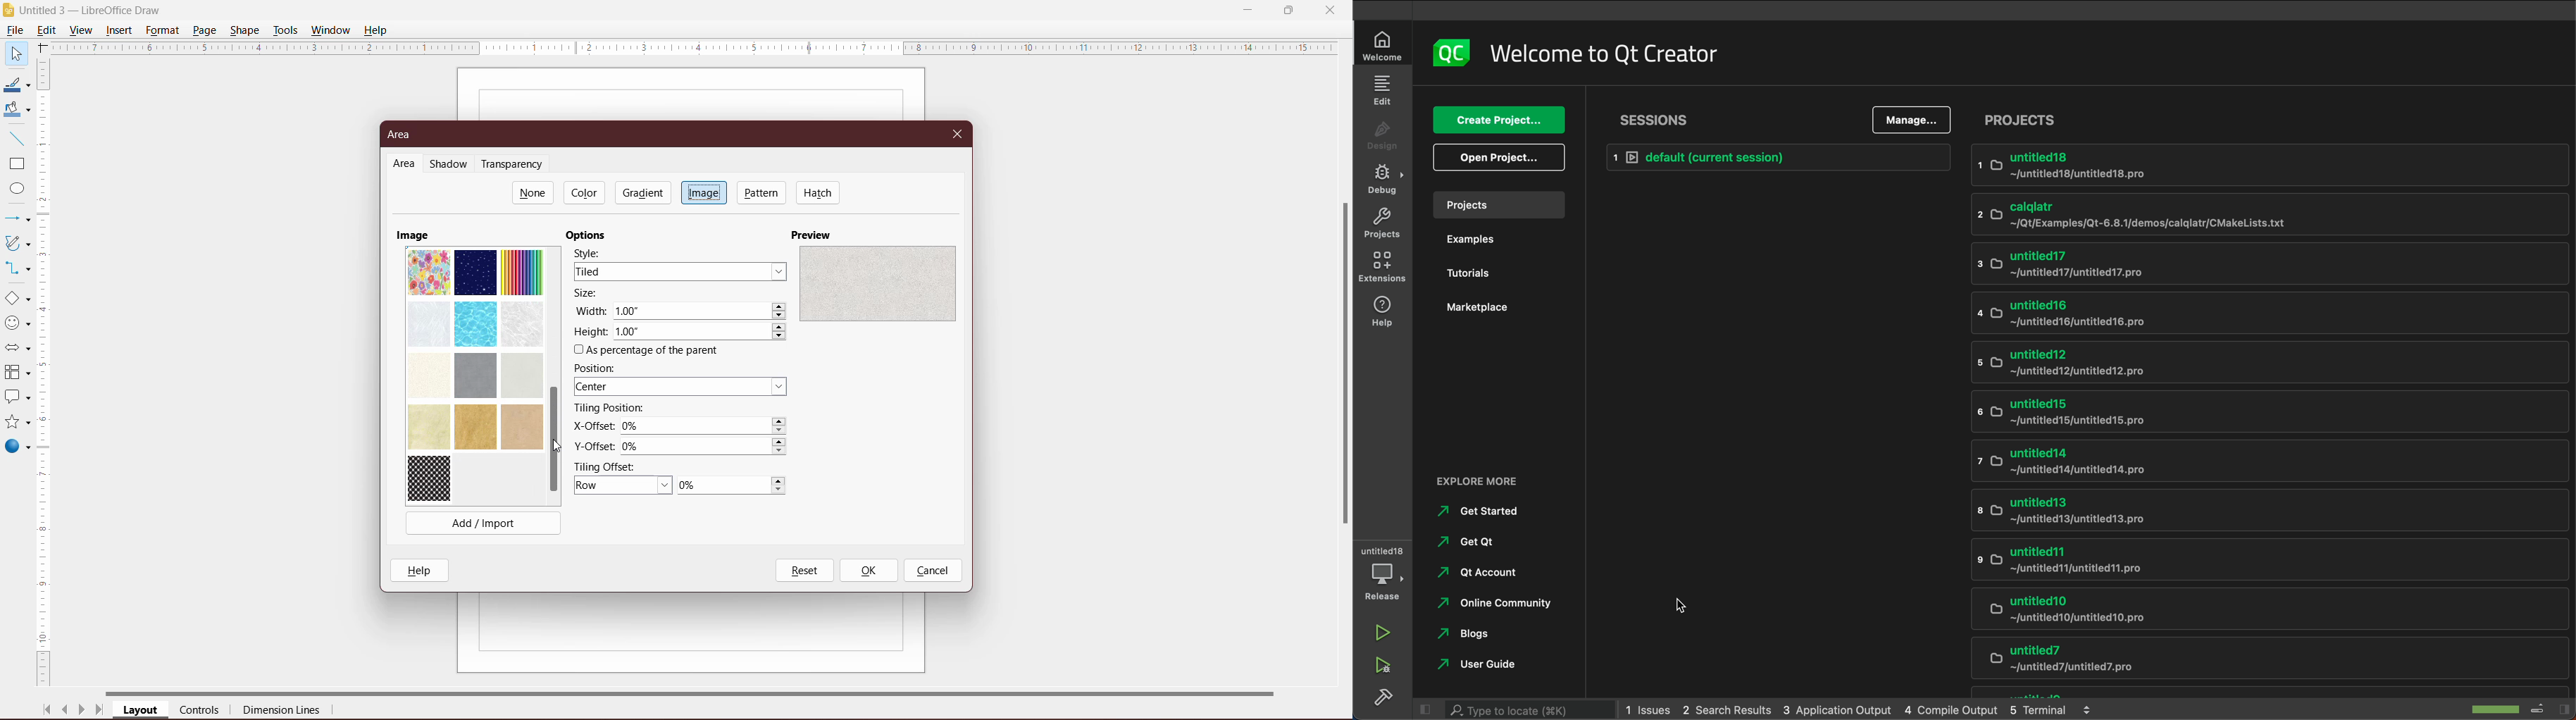 The width and height of the screenshot is (2576, 728). Describe the element at coordinates (1330, 9) in the screenshot. I see `Close` at that location.